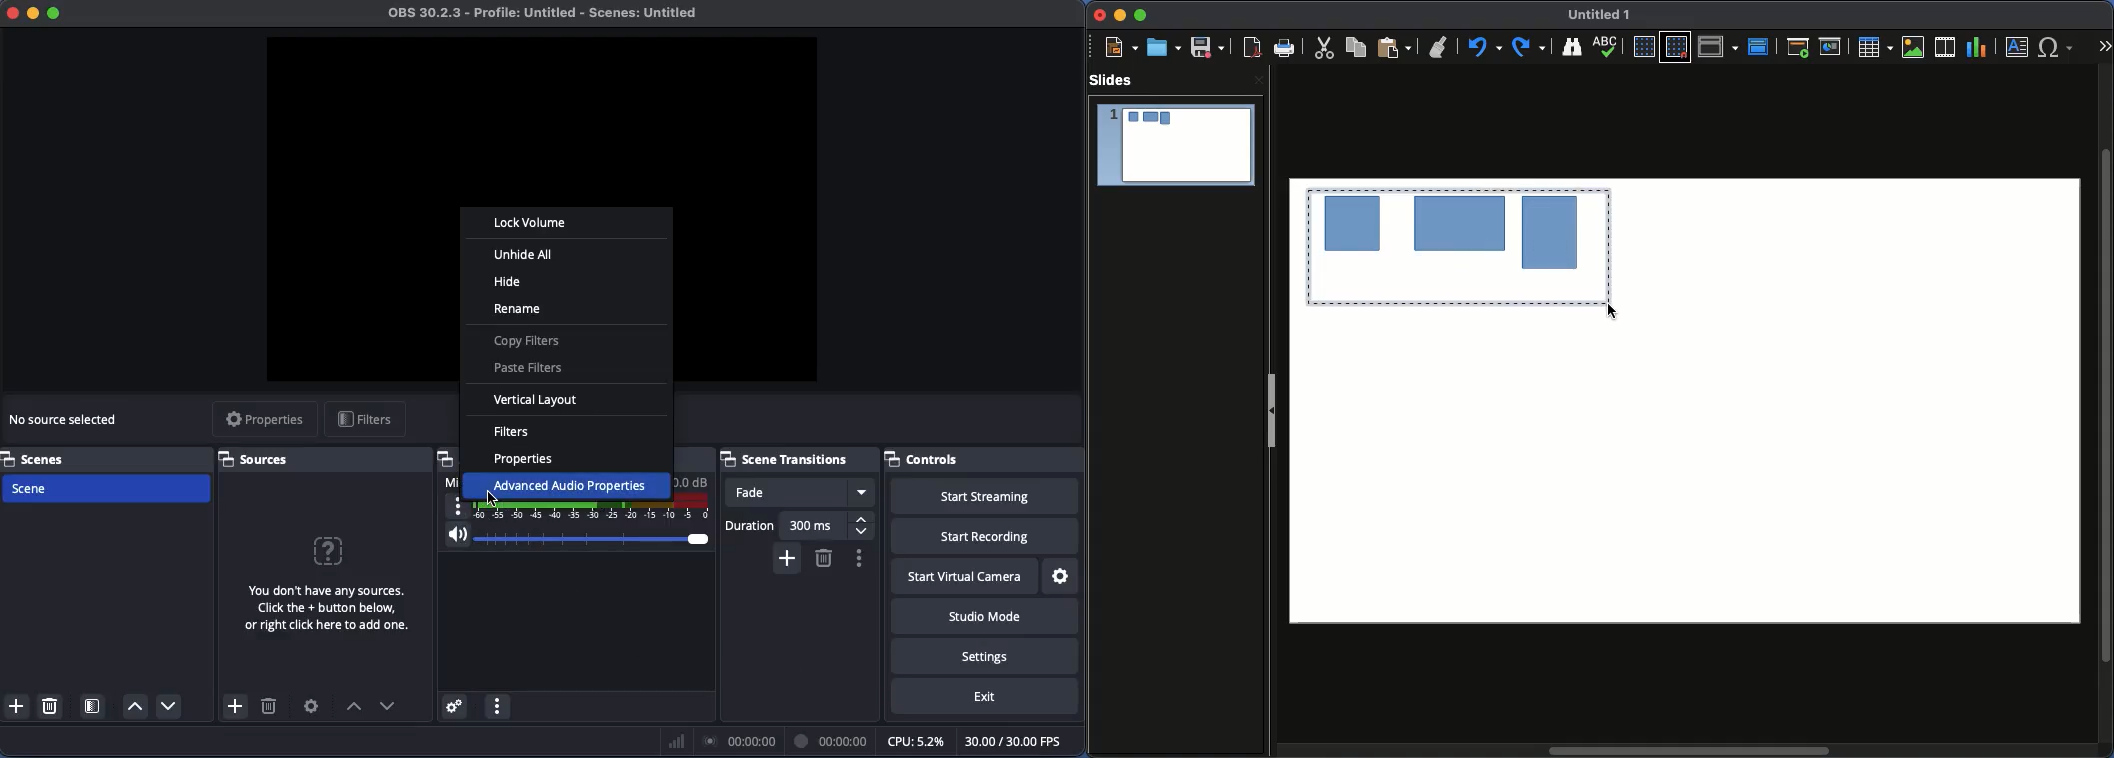 This screenshot has height=784, width=2128. Describe the element at coordinates (1798, 47) in the screenshot. I see `Start from first slide` at that location.